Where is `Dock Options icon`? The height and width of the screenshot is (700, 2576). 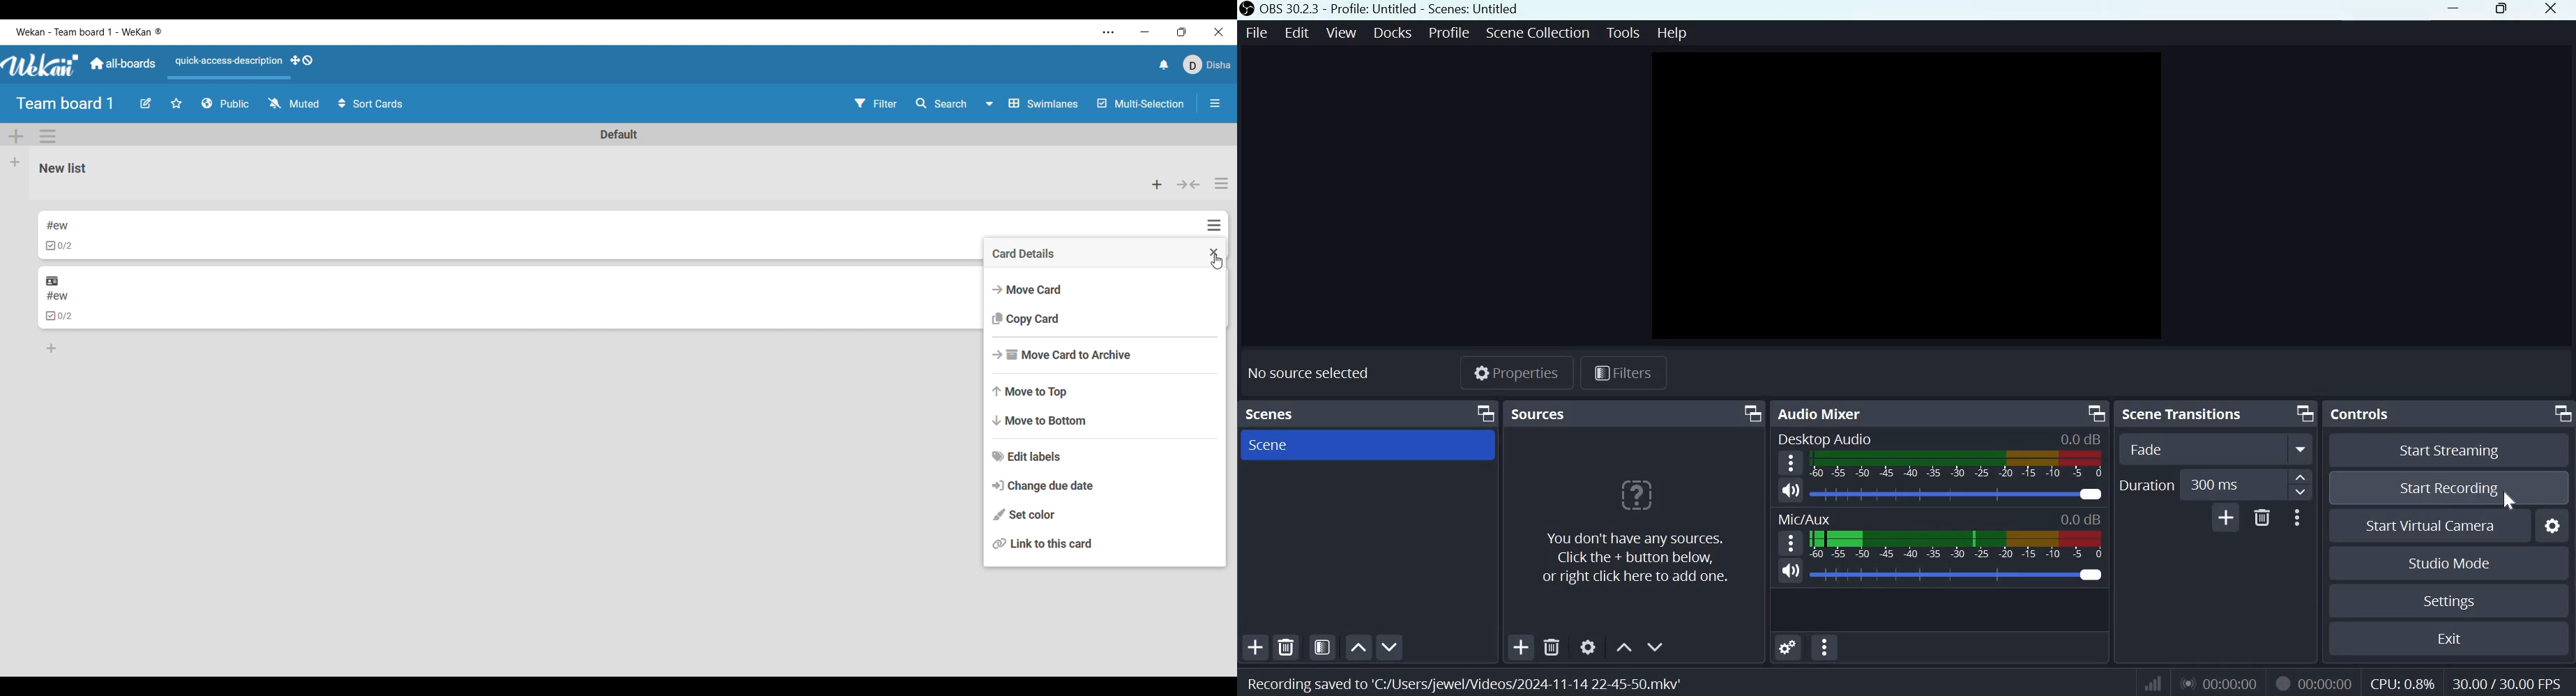
Dock Options icon is located at coordinates (2562, 414).